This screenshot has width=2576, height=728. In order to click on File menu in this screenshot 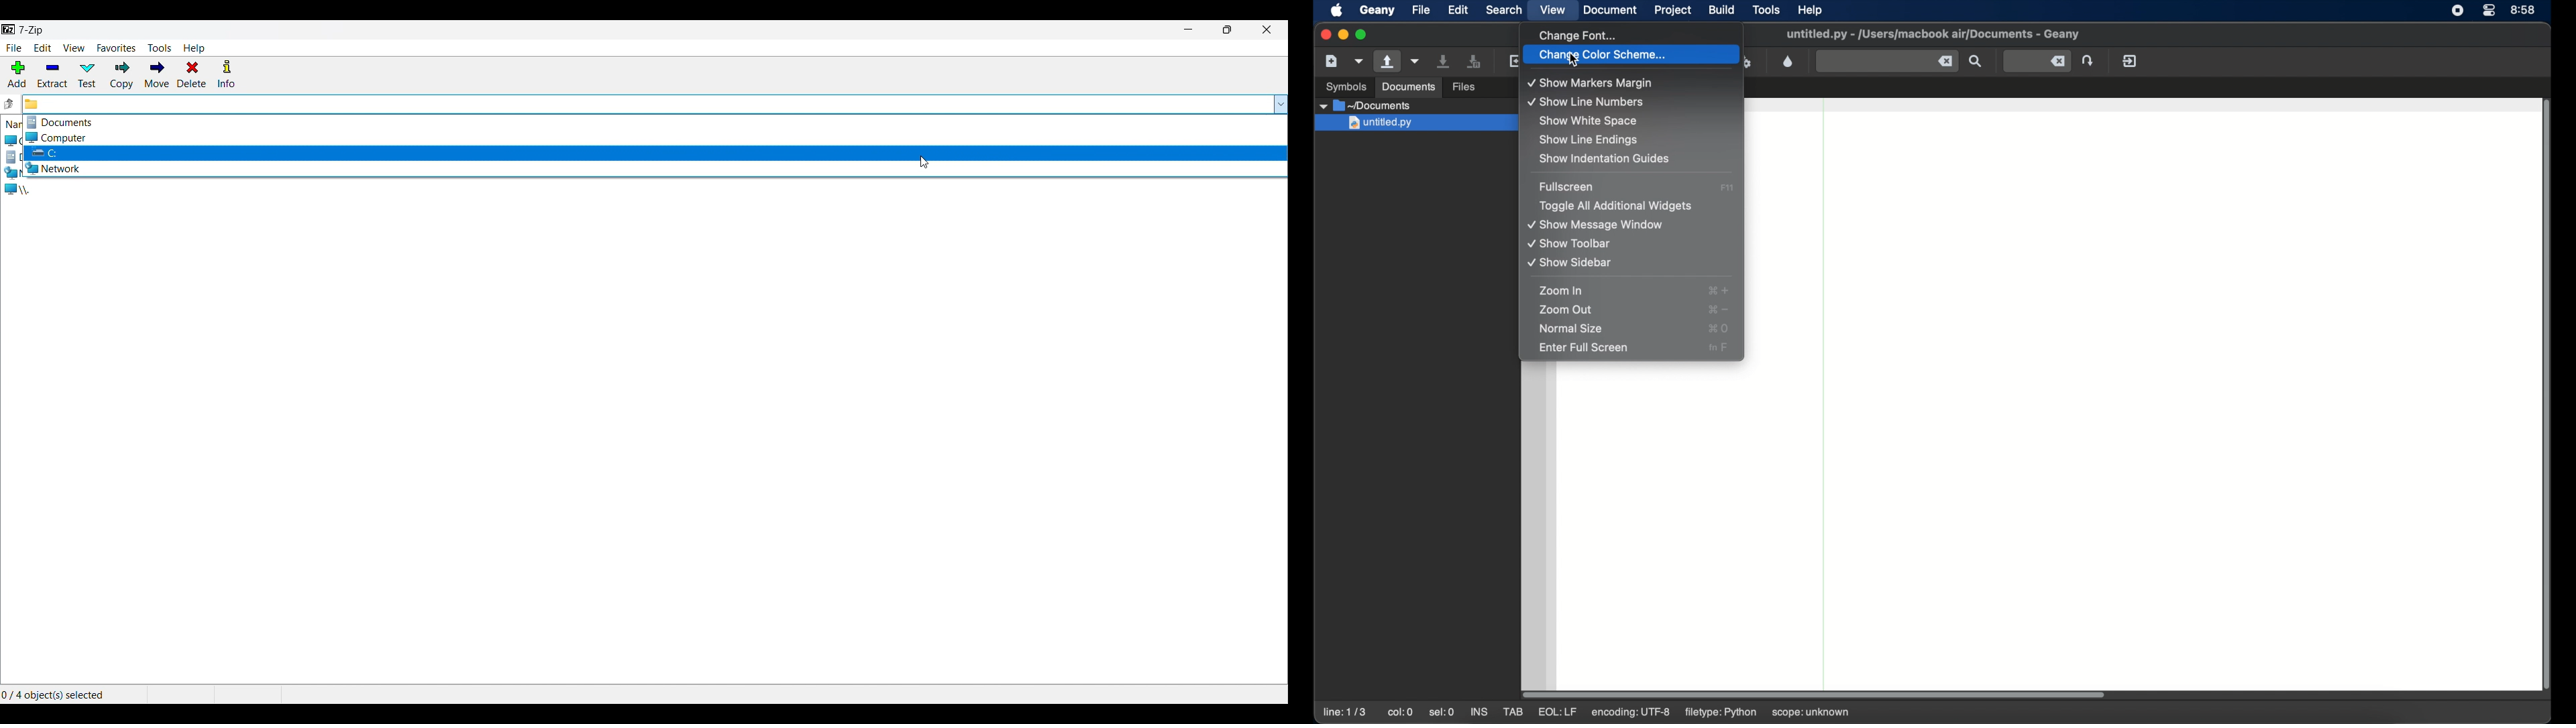, I will do `click(15, 48)`.